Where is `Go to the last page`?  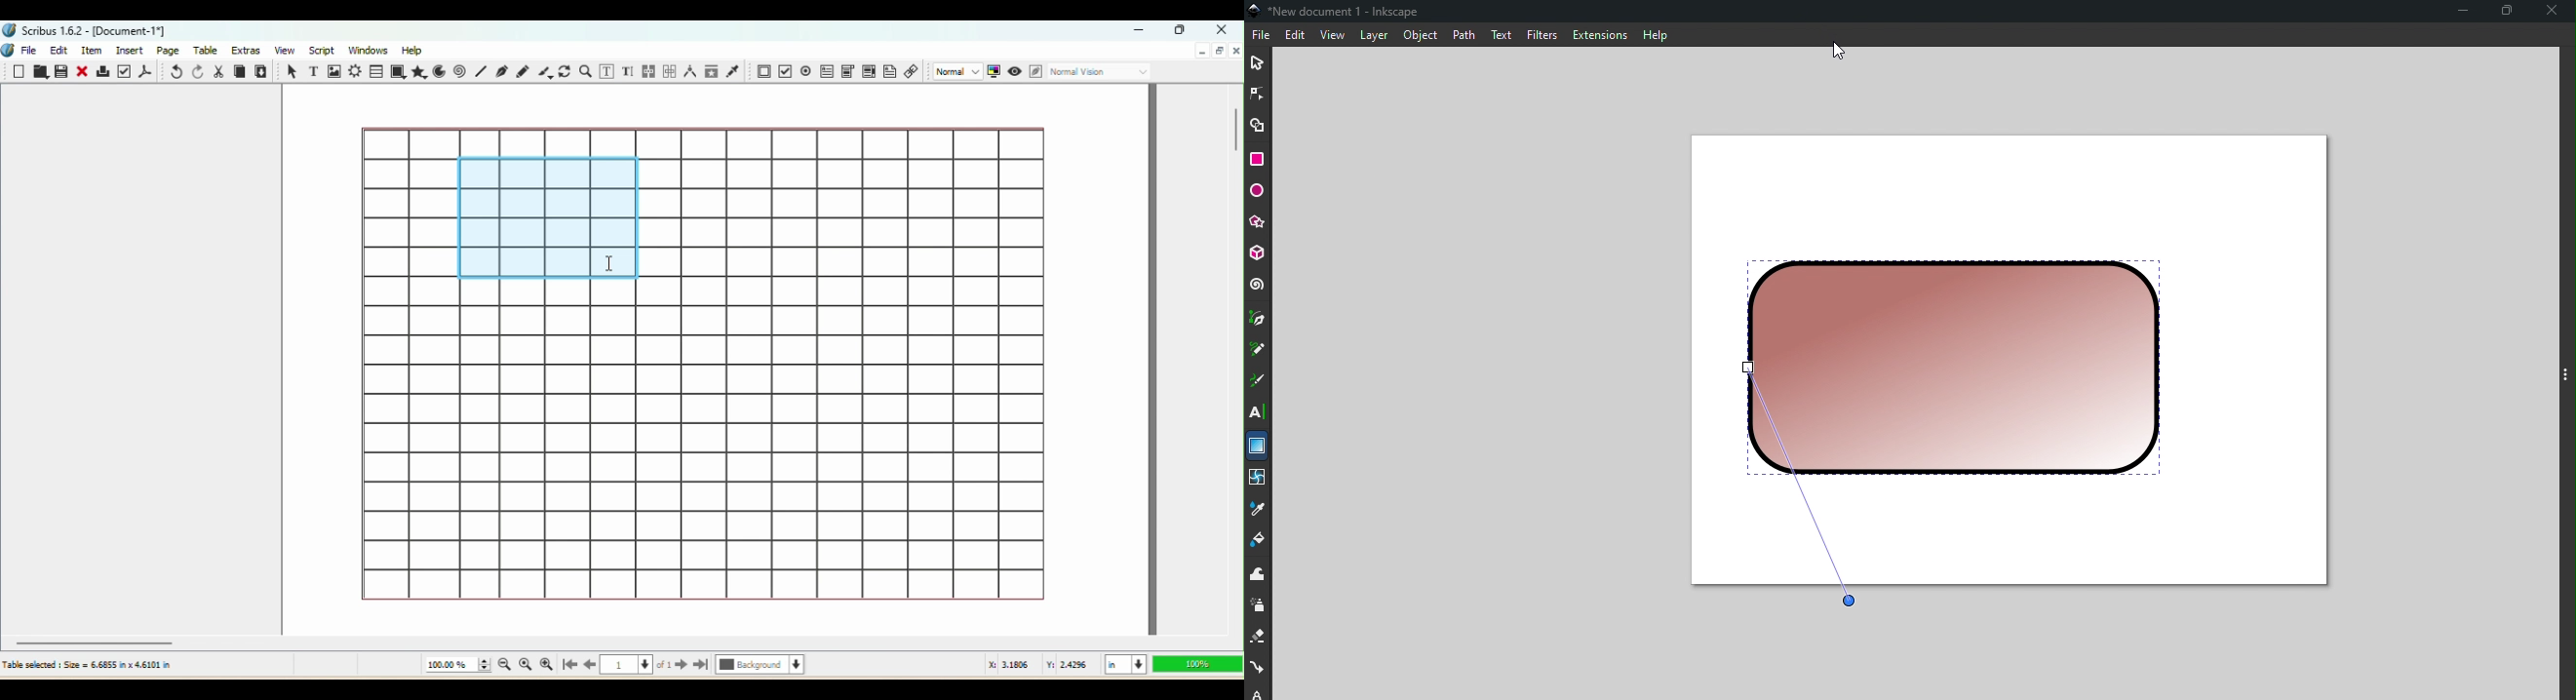 Go to the last page is located at coordinates (702, 666).